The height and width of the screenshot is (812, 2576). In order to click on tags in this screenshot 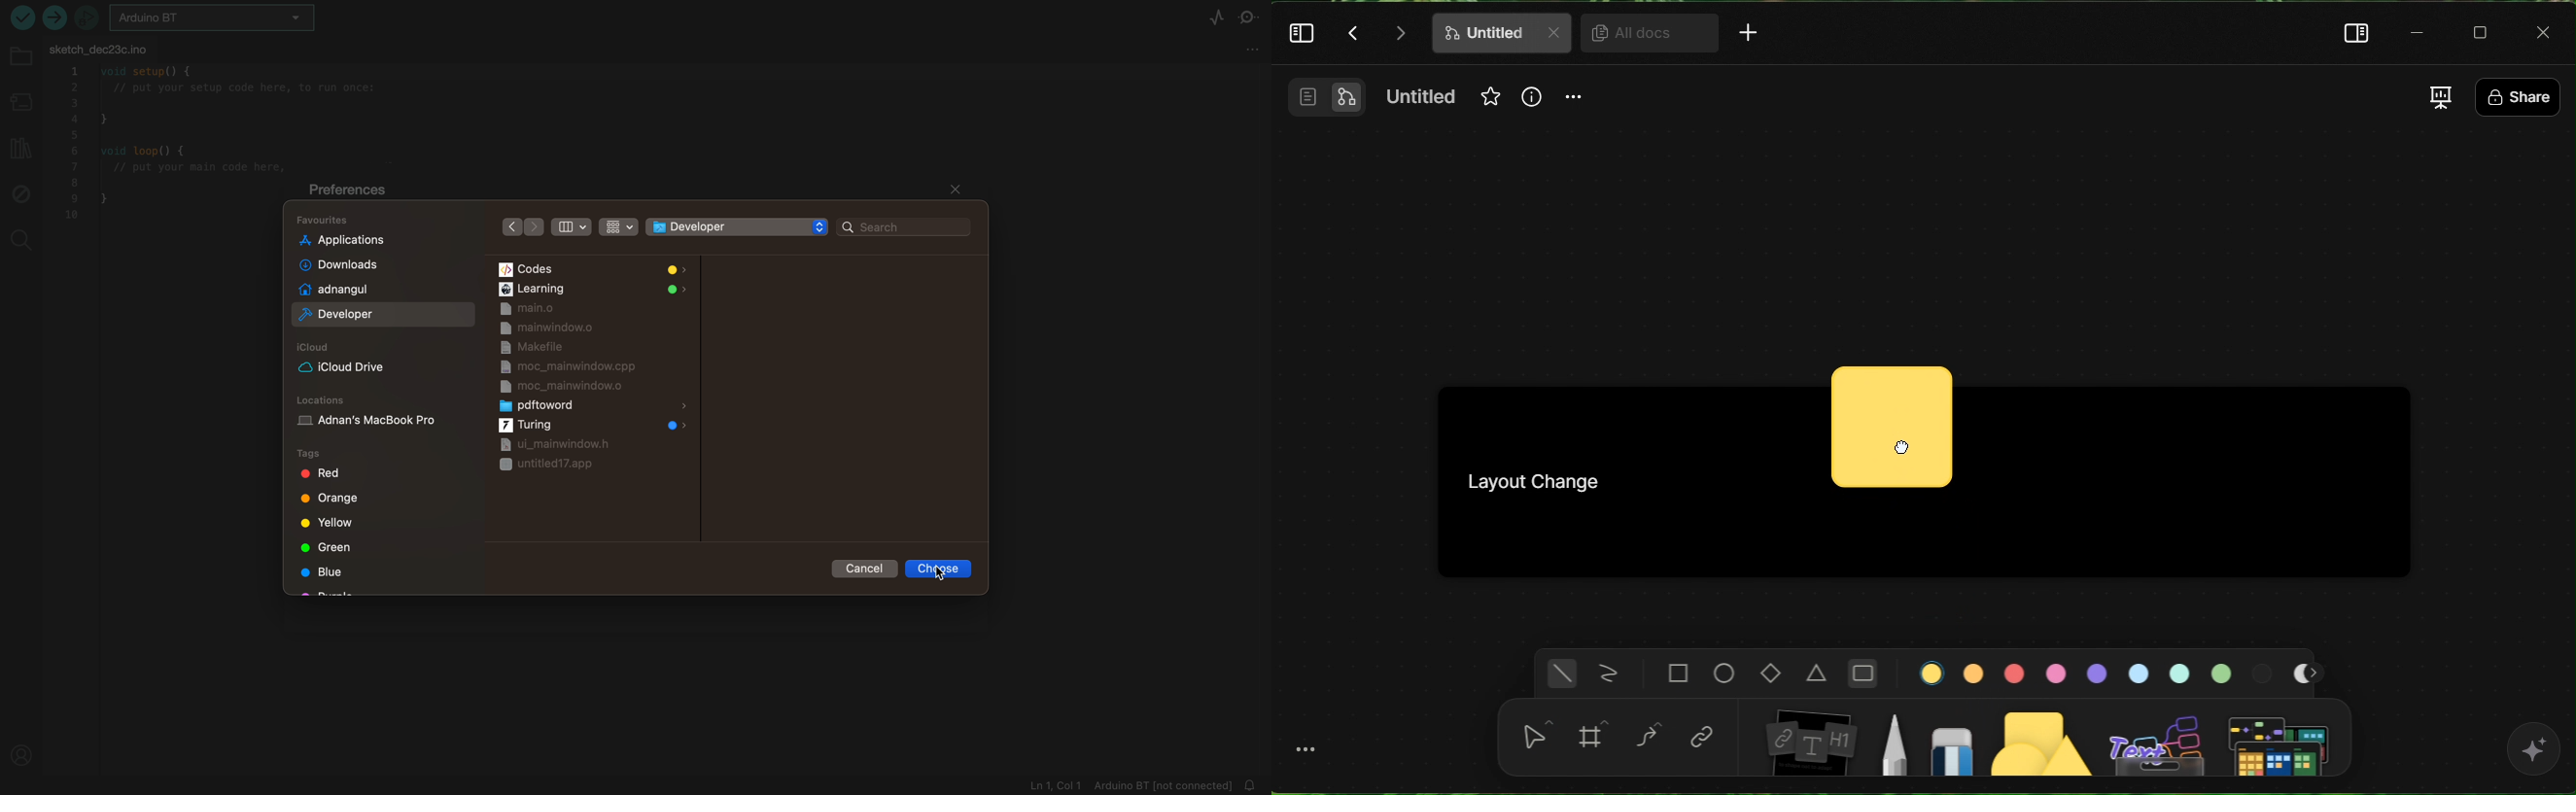, I will do `click(365, 455)`.